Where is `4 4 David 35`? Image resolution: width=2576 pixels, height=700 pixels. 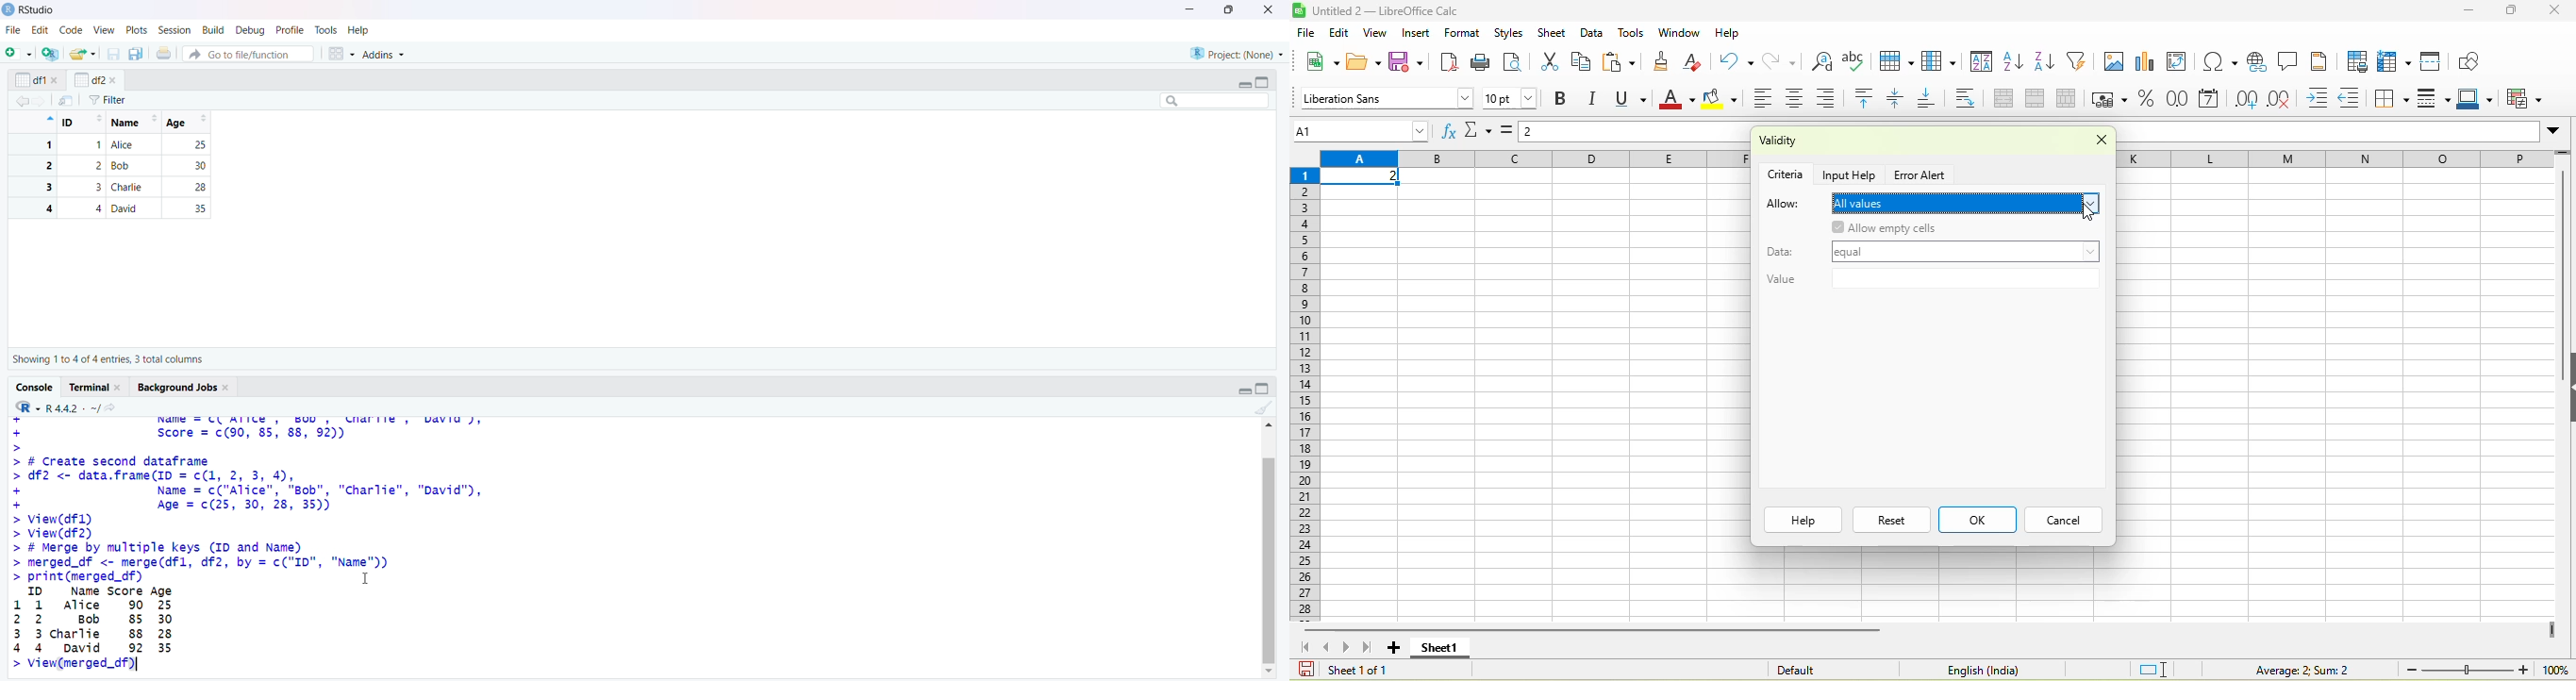 4 4 David 35 is located at coordinates (116, 208).